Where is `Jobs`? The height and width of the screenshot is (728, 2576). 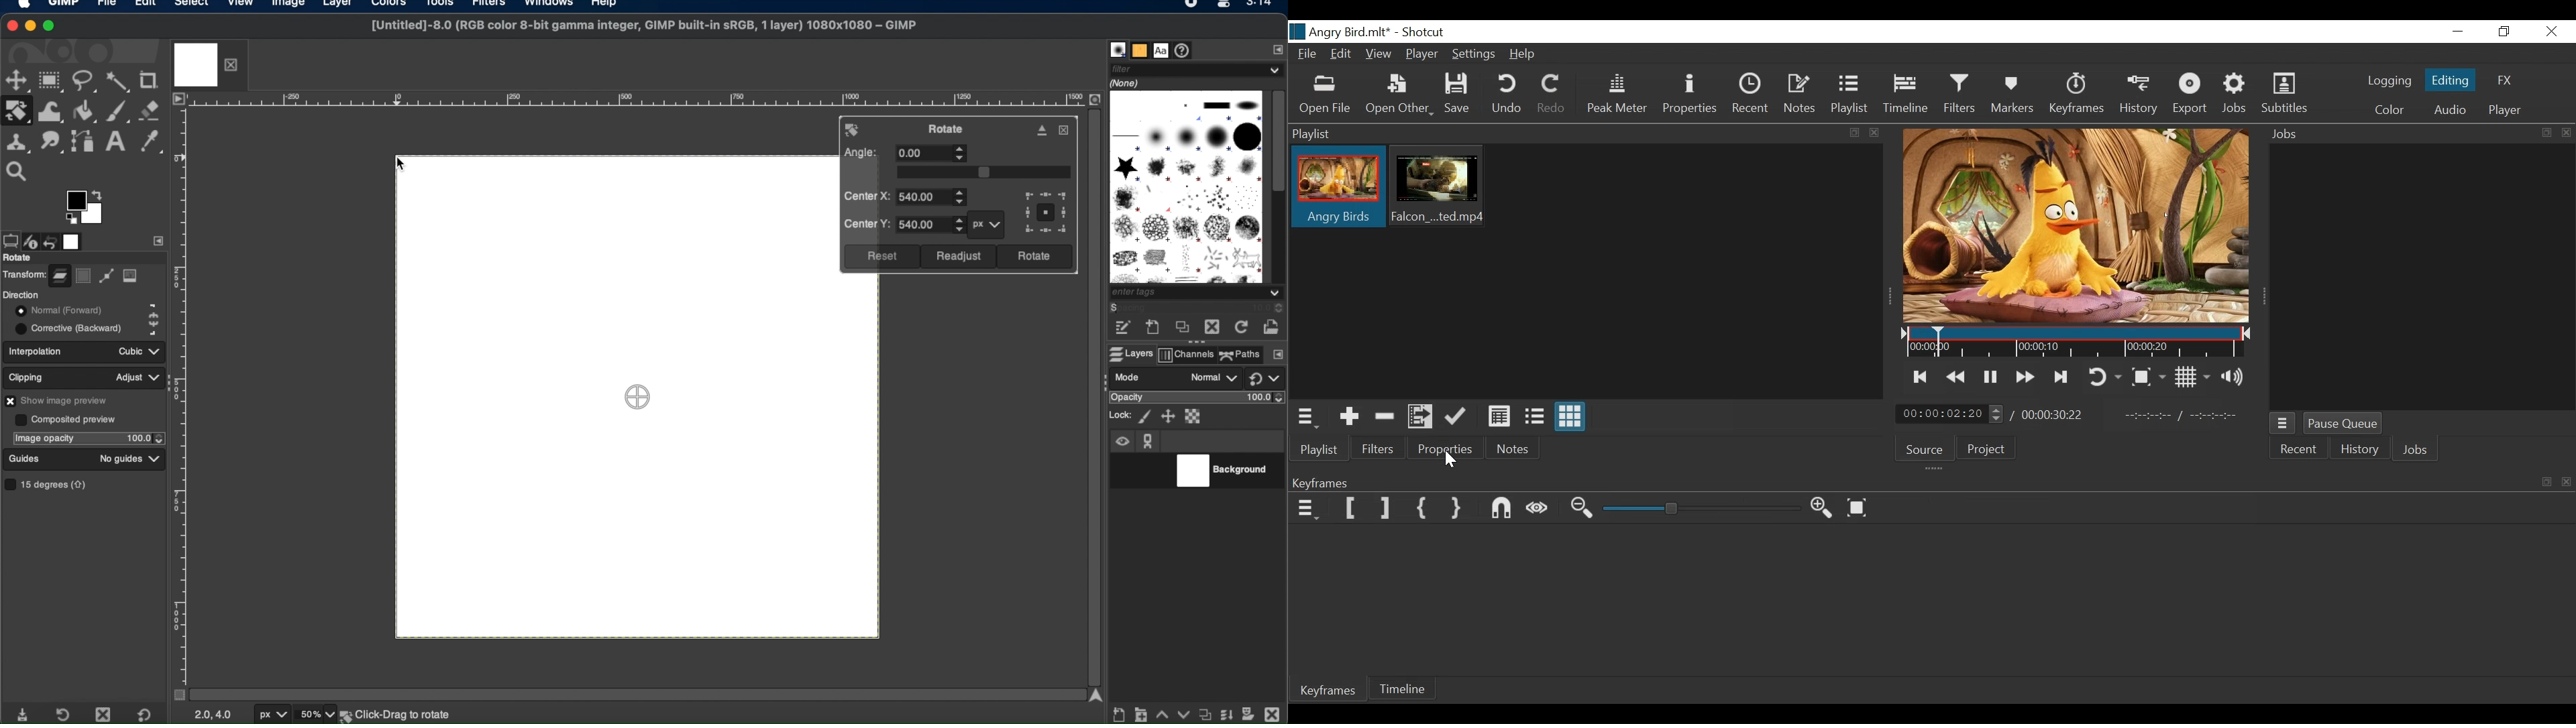 Jobs is located at coordinates (2235, 96).